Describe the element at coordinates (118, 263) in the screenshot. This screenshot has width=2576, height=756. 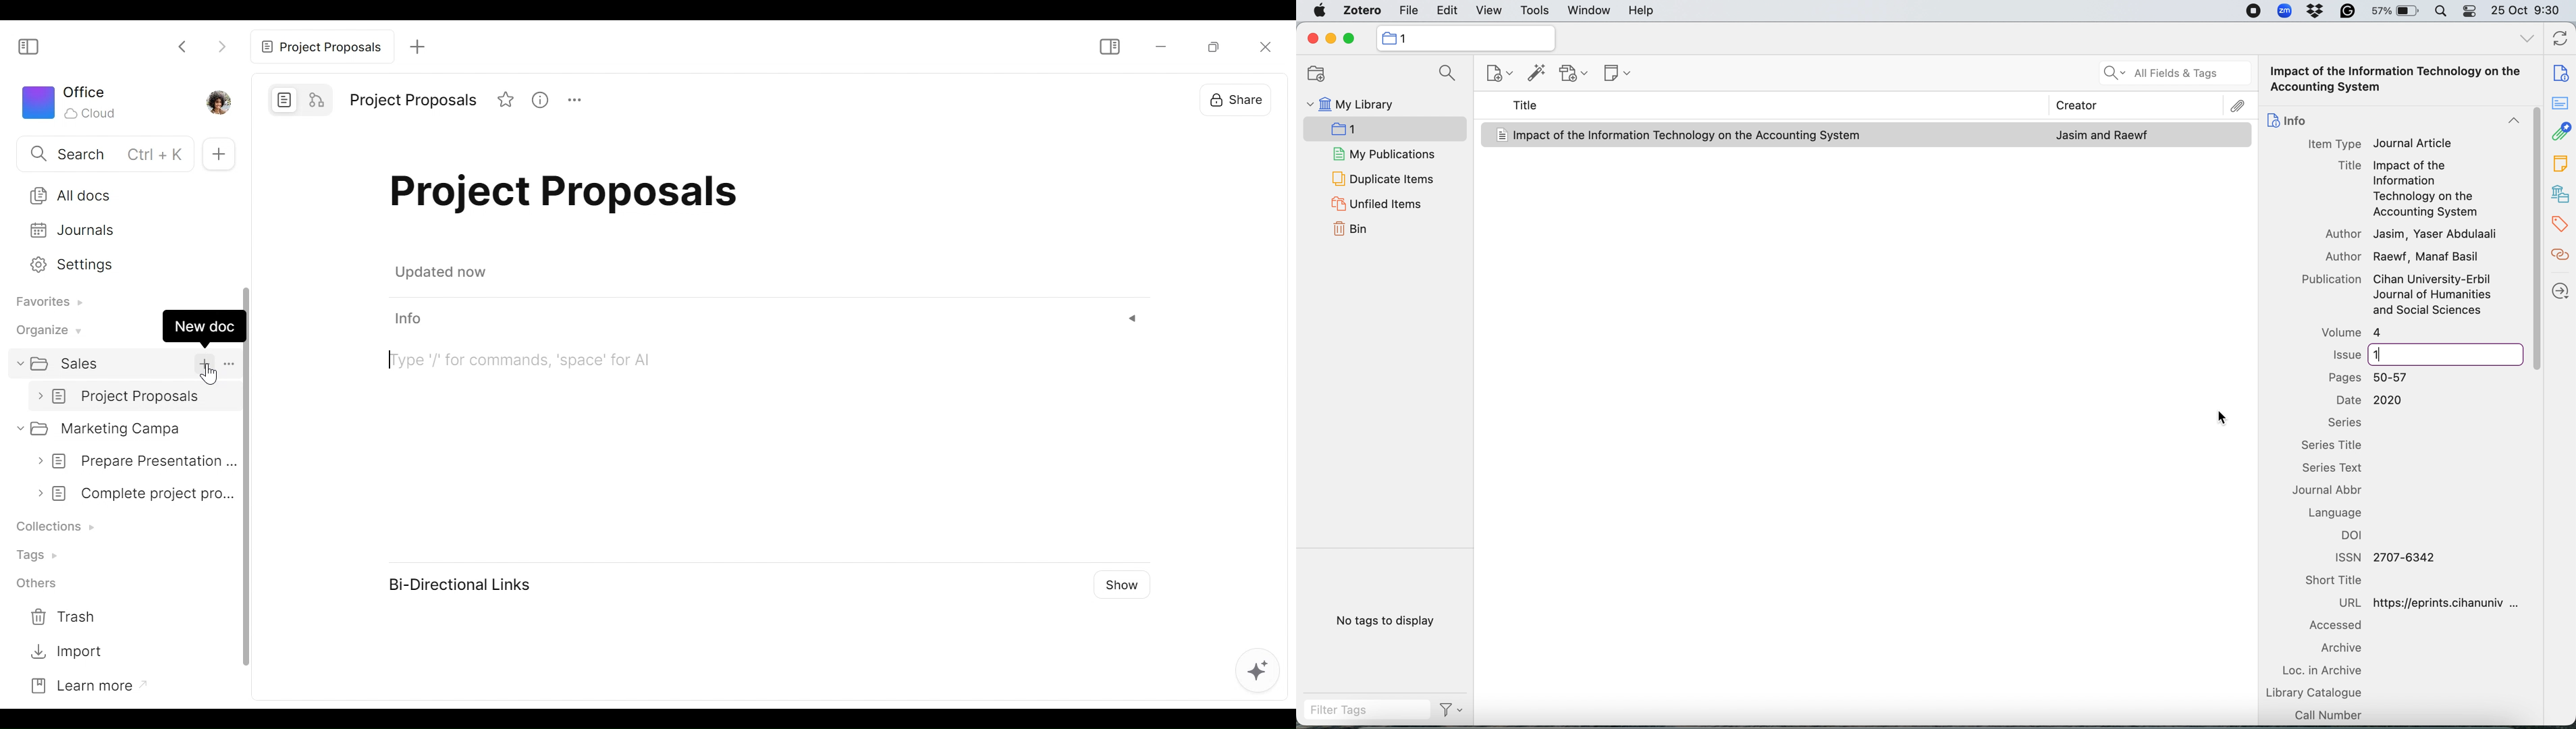
I see `Settings` at that location.